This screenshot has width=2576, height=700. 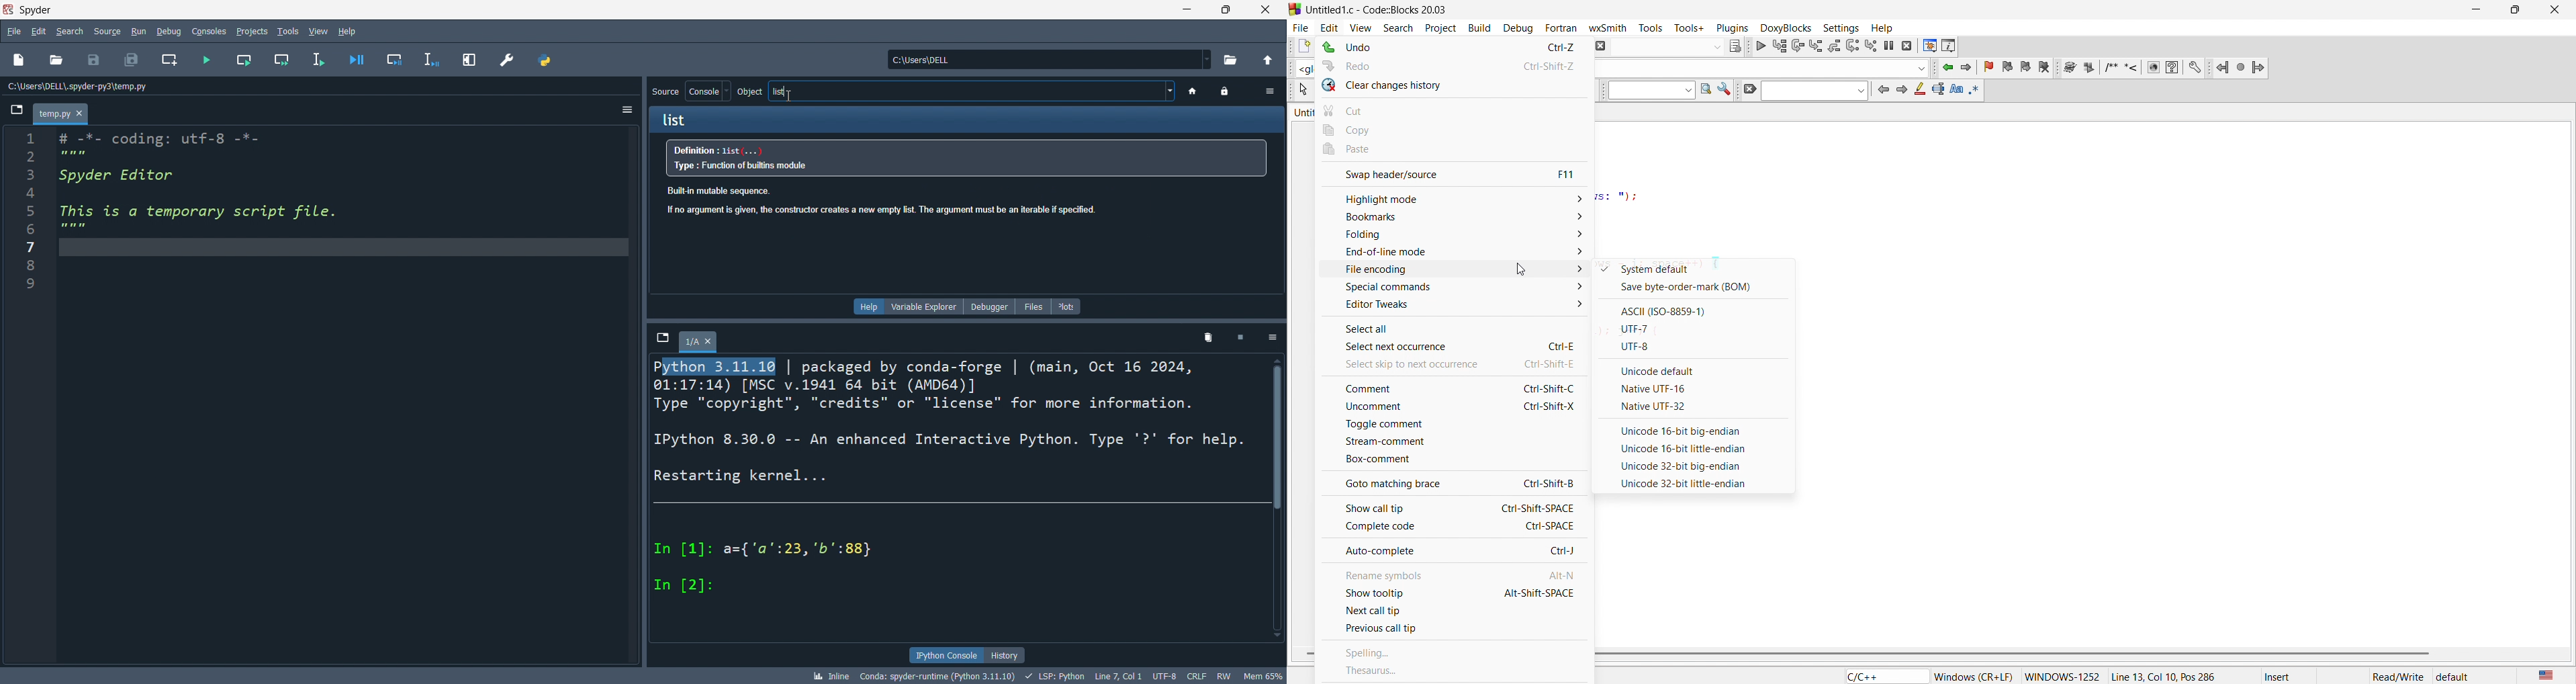 I want to click on projects, so click(x=248, y=28).